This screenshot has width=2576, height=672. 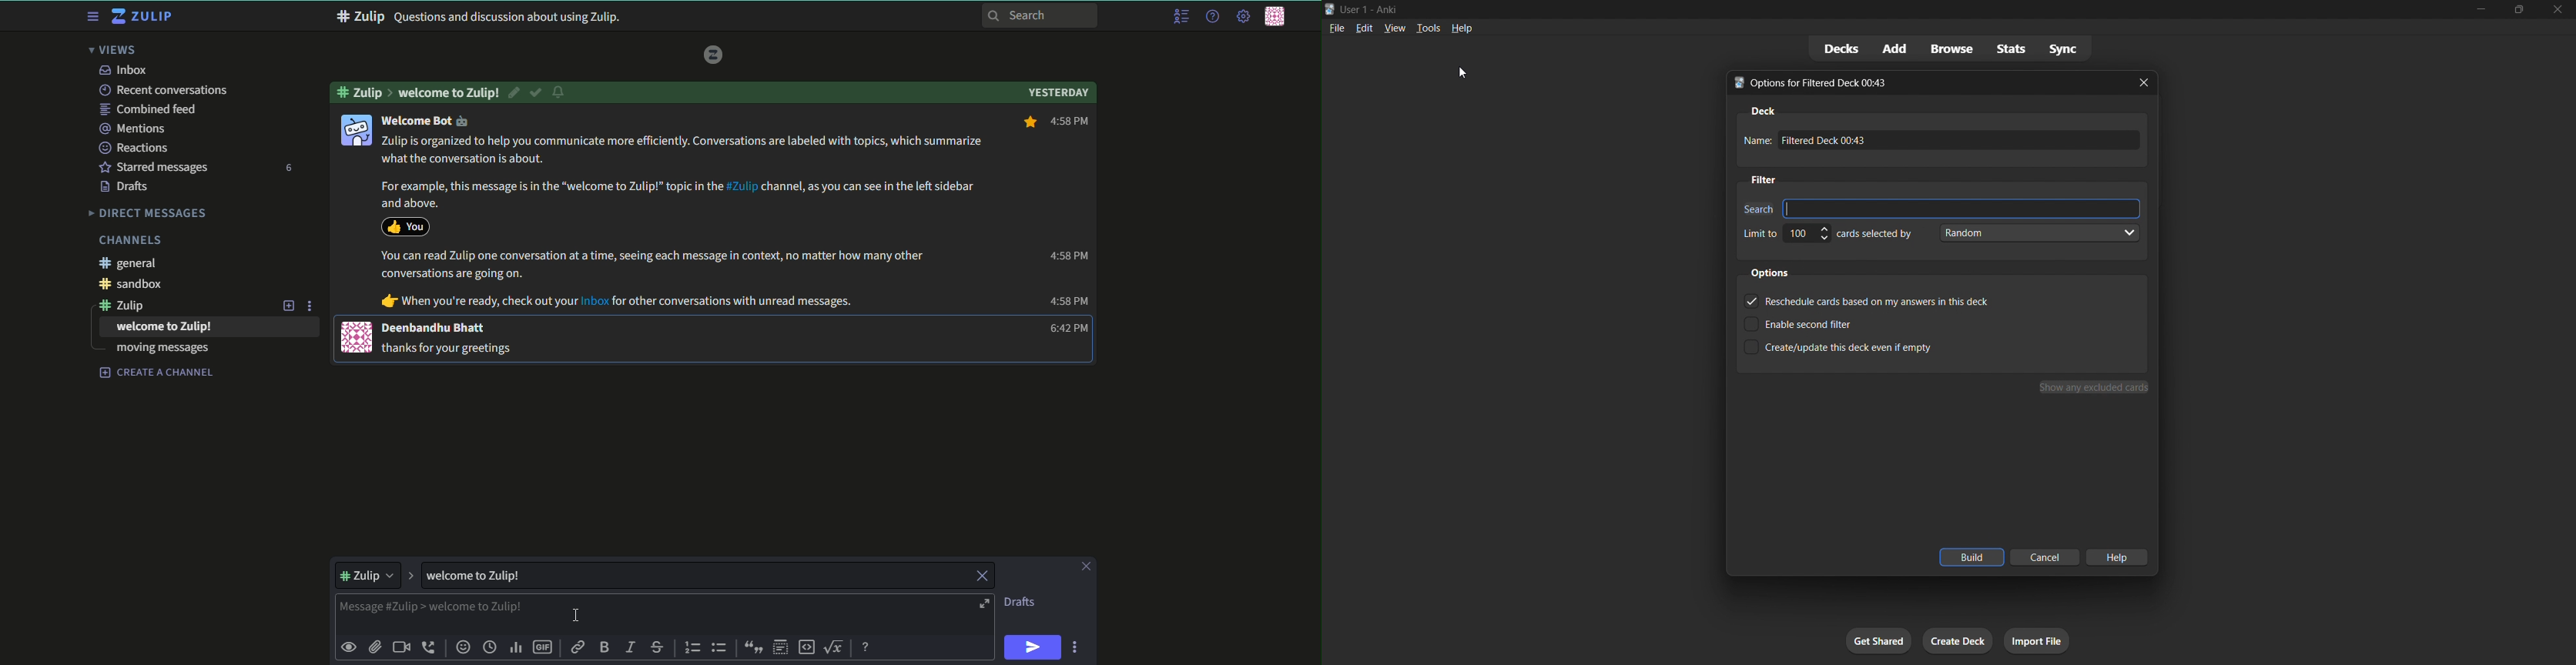 I want to click on tools, so click(x=1430, y=27).